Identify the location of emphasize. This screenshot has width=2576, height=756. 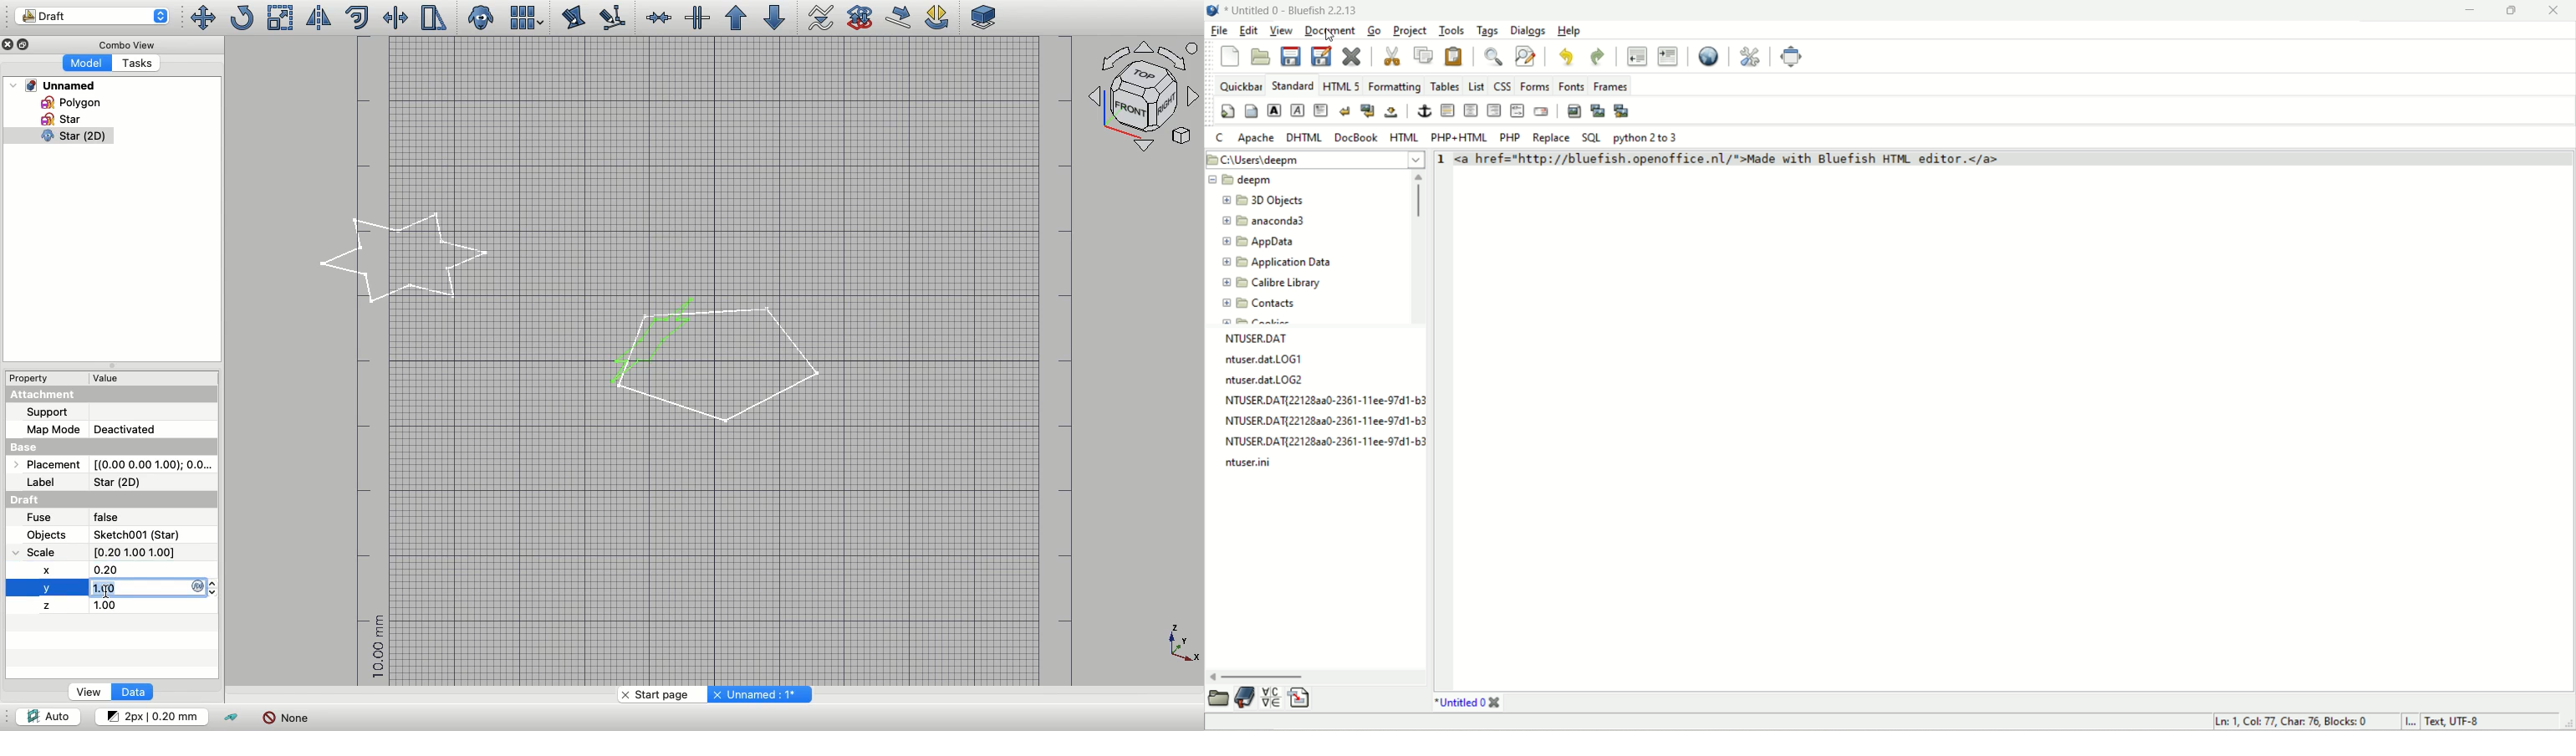
(1300, 113).